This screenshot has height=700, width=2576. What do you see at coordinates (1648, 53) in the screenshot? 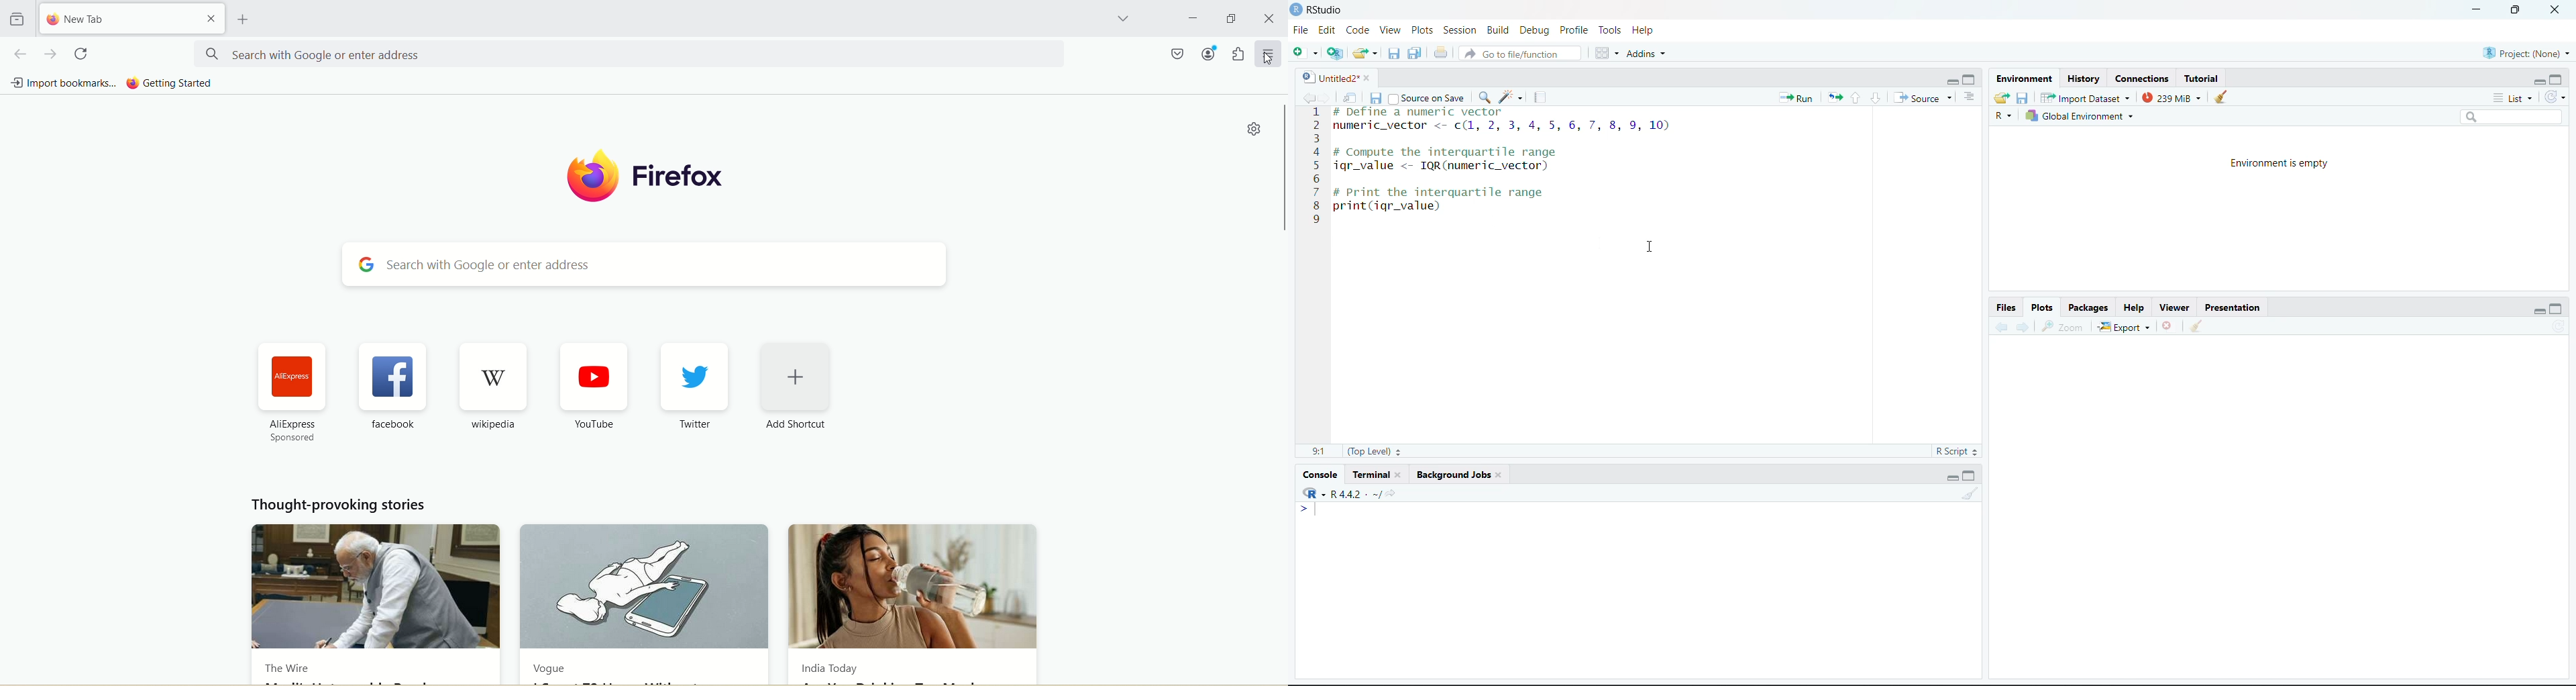
I see `Addins` at bounding box center [1648, 53].